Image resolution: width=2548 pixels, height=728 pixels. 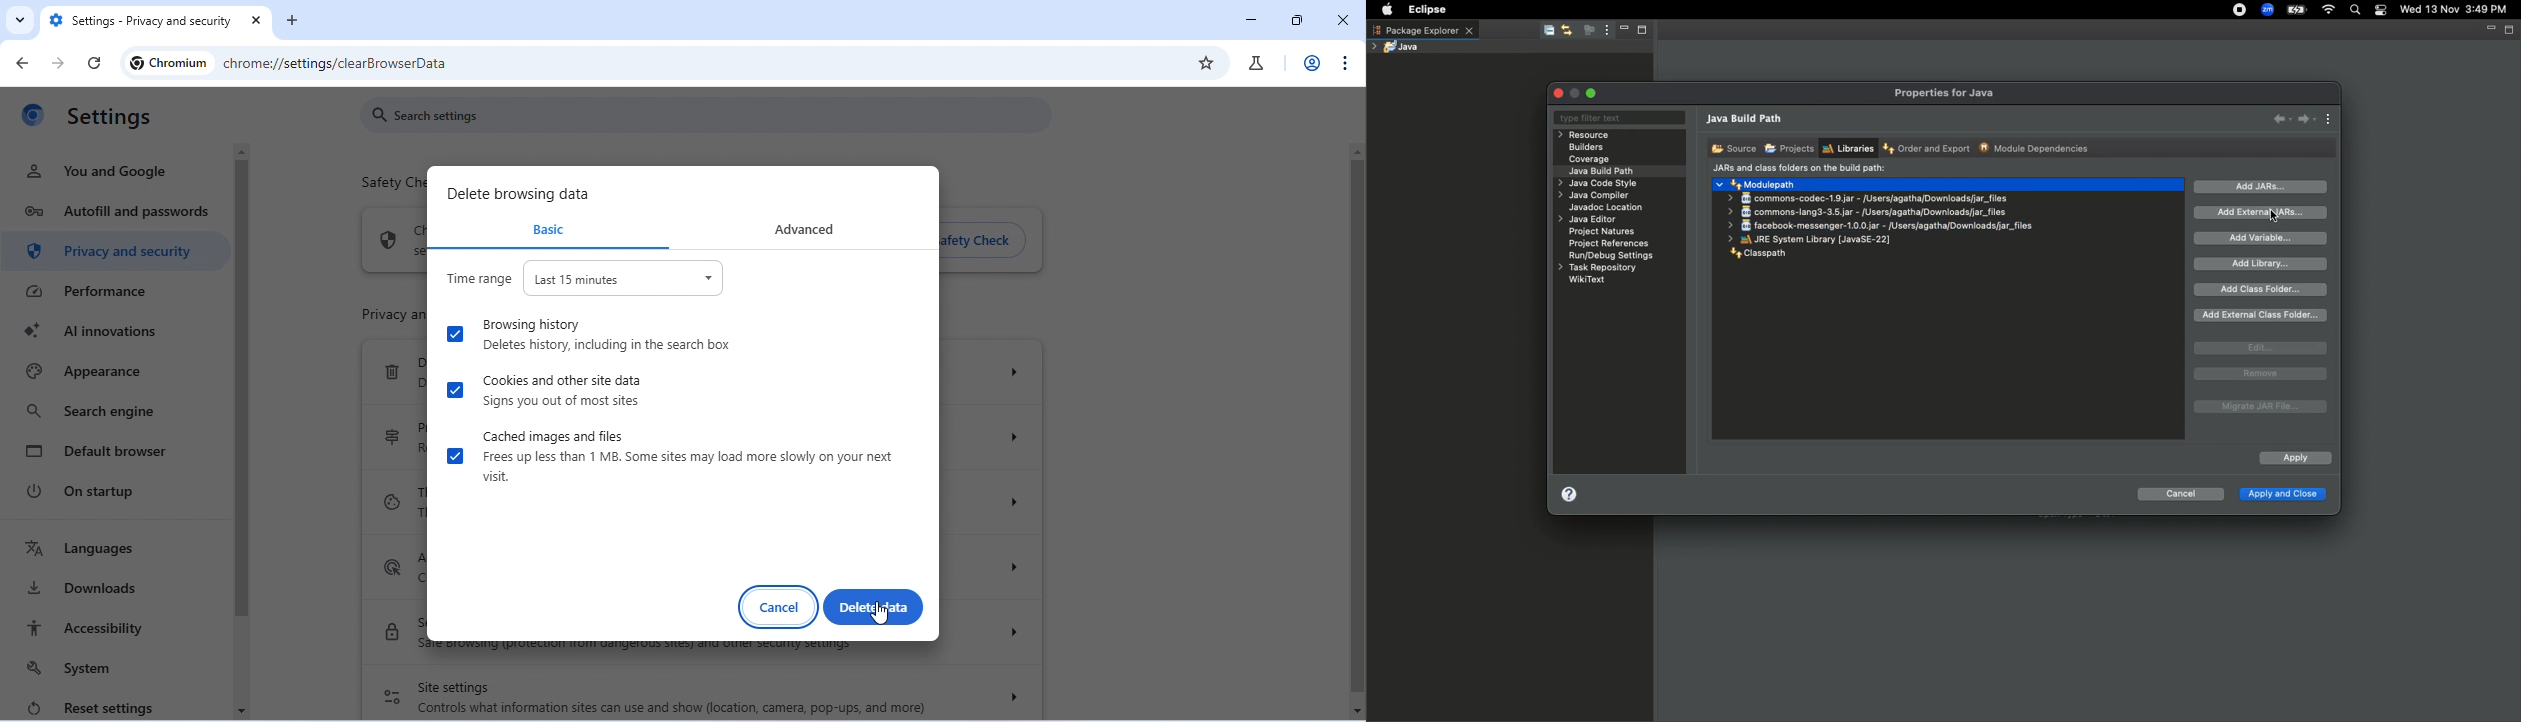 What do you see at coordinates (873, 607) in the screenshot?
I see `delete data` at bounding box center [873, 607].